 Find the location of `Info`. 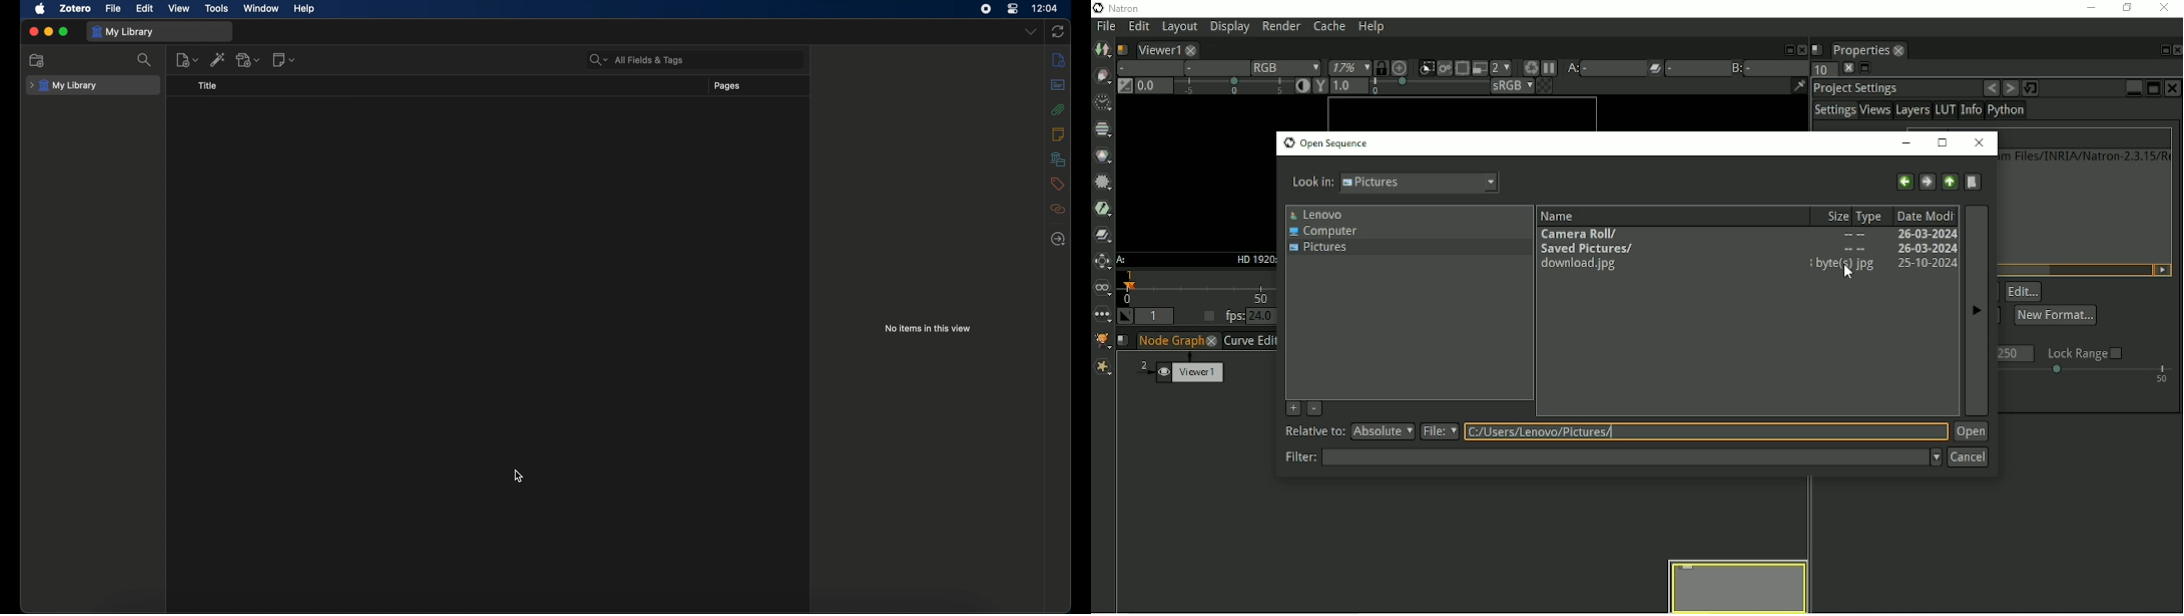

Info is located at coordinates (1970, 111).